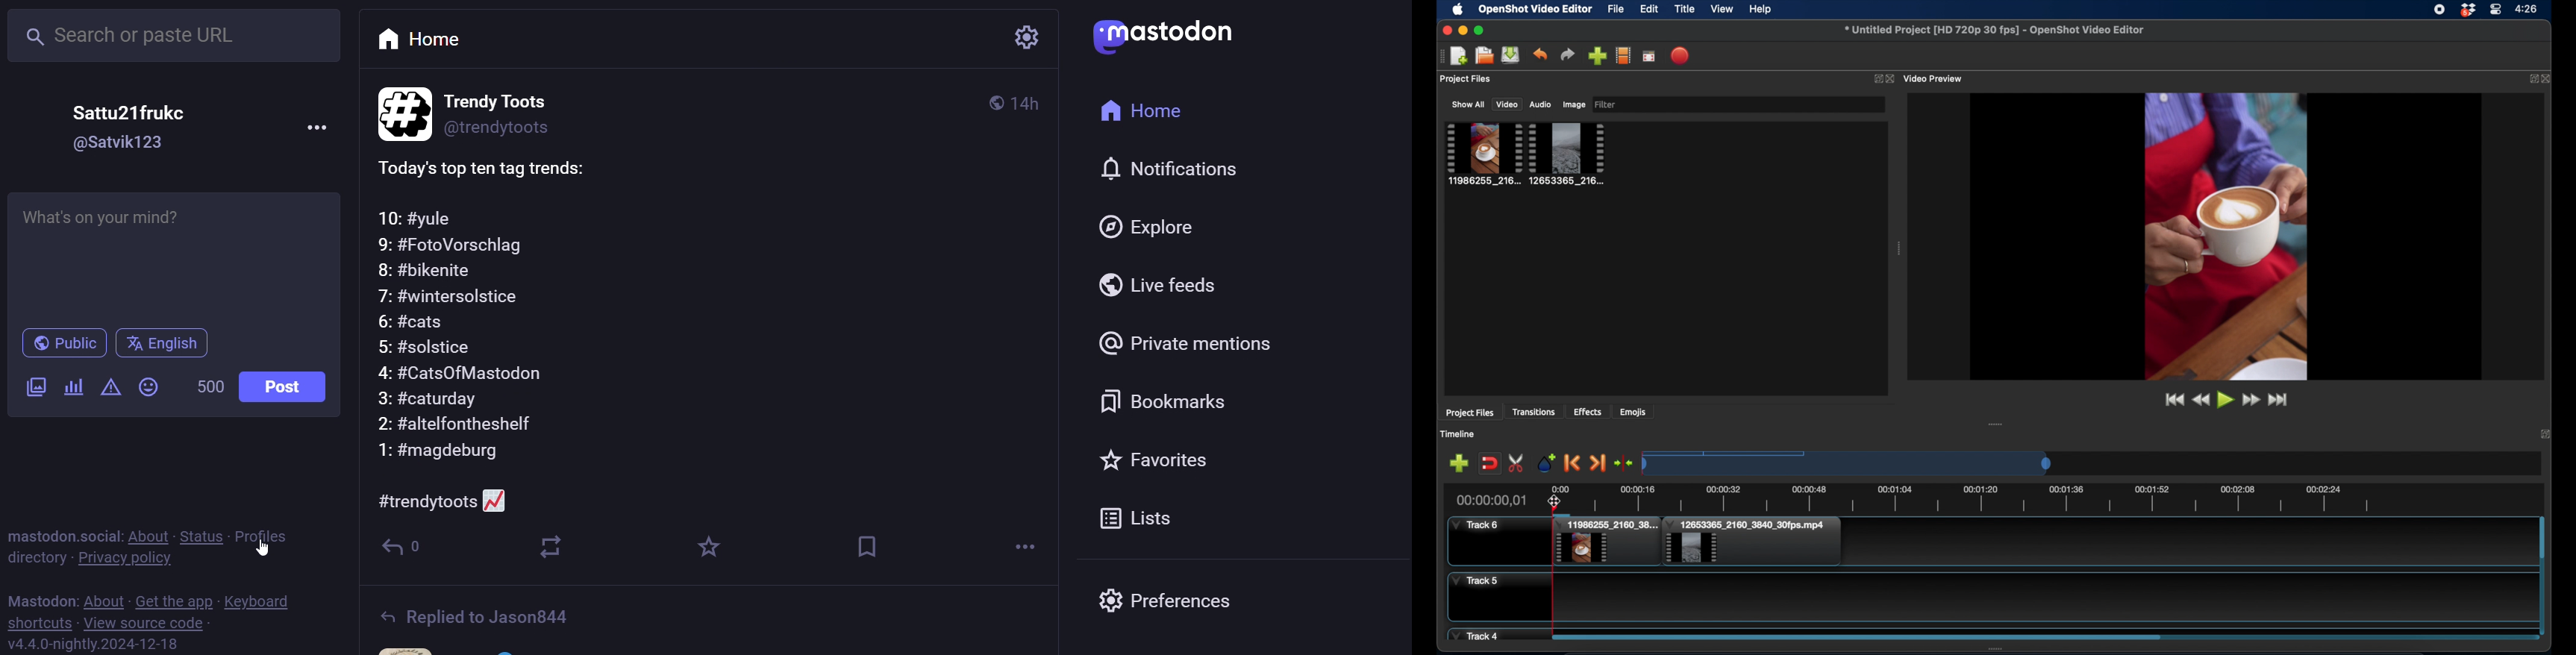 Image resolution: width=2576 pixels, height=672 pixels. I want to click on project files, so click(1470, 413).